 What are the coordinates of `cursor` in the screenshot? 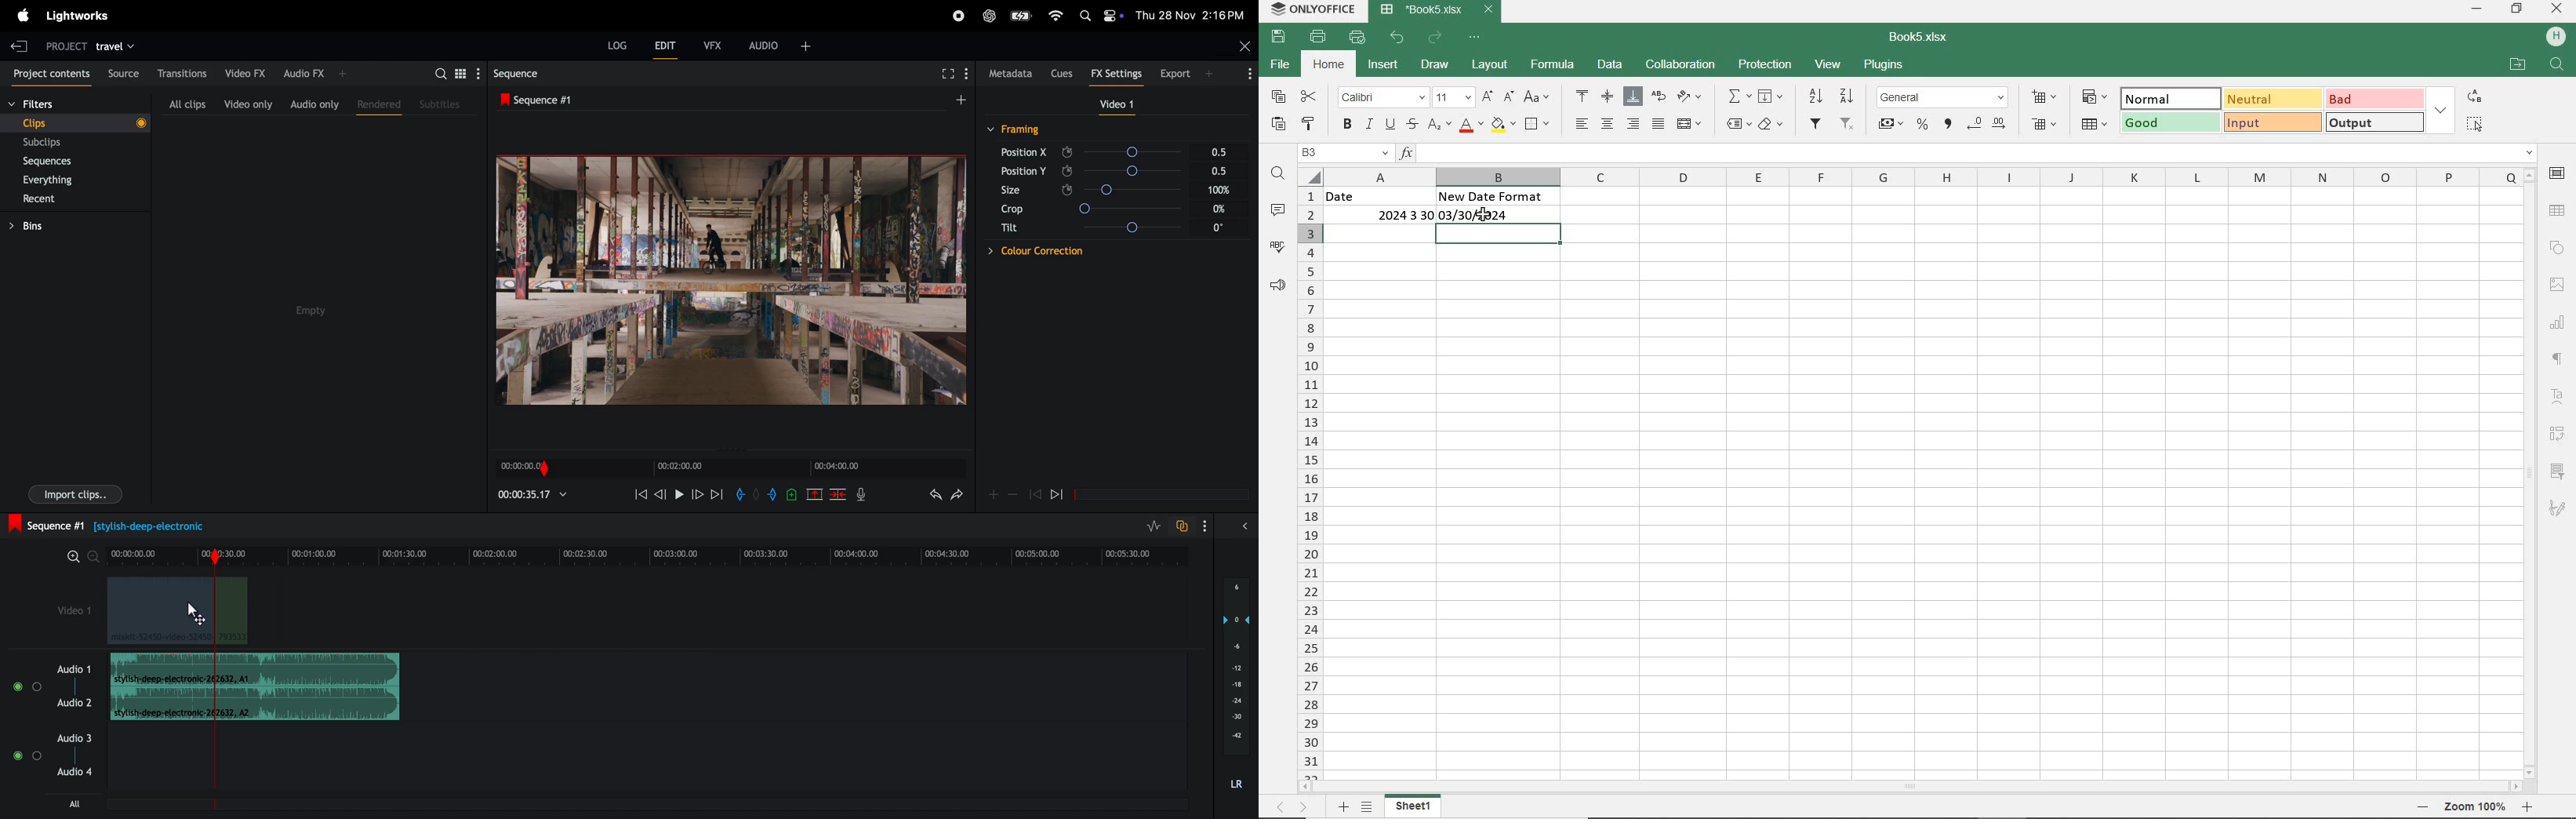 It's located at (200, 616).